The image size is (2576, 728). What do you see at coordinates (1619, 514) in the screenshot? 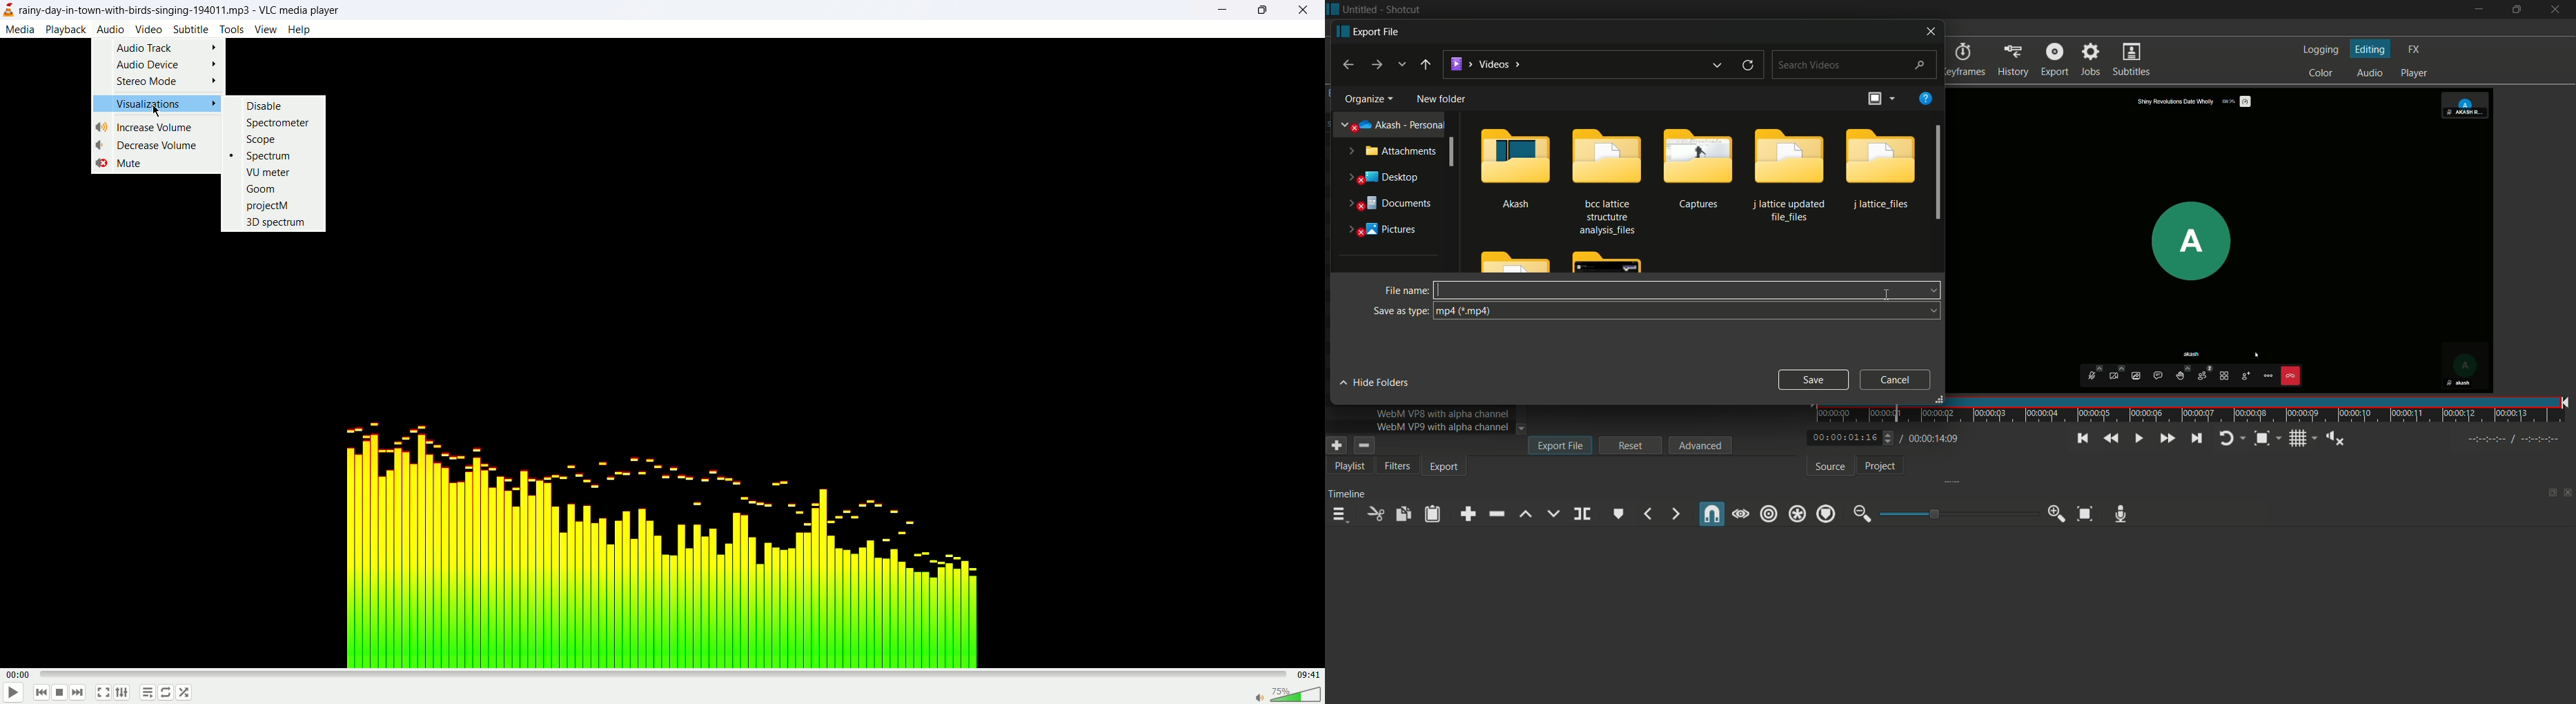
I see `create or edit marker` at bounding box center [1619, 514].